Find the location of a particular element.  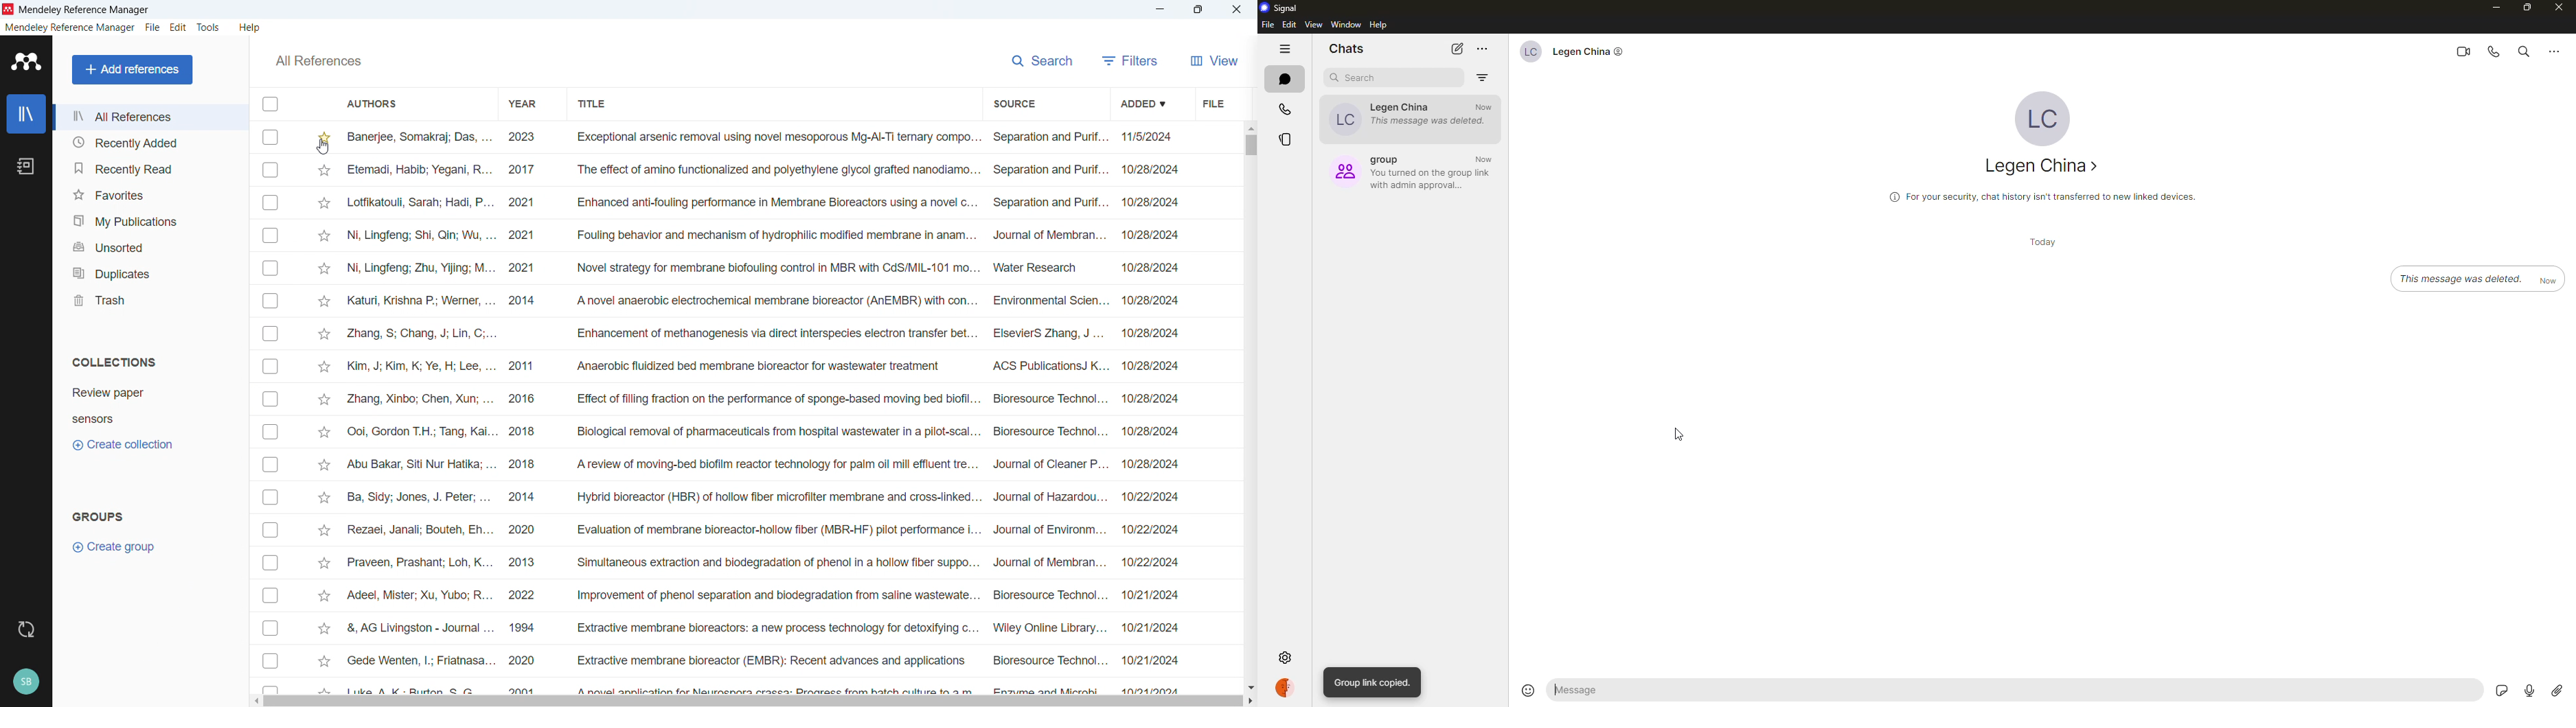

view is located at coordinates (1313, 25).